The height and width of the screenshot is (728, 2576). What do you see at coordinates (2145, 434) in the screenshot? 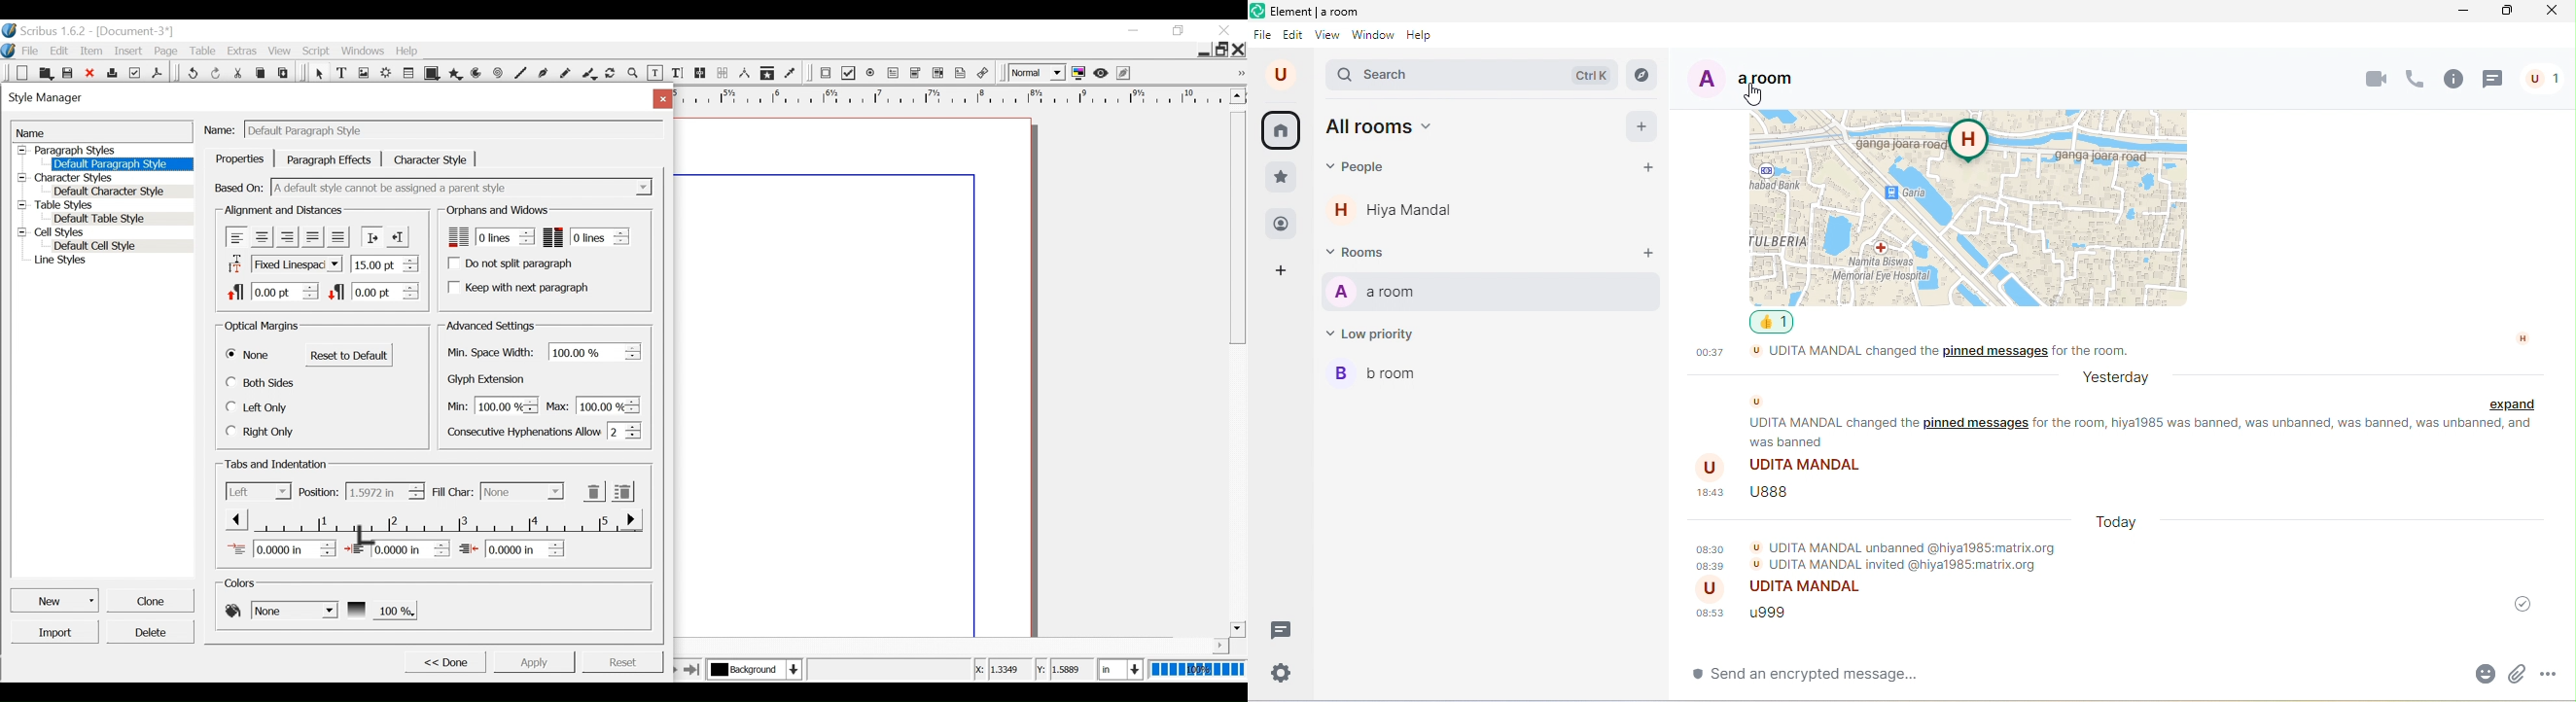
I see `text` at bounding box center [2145, 434].